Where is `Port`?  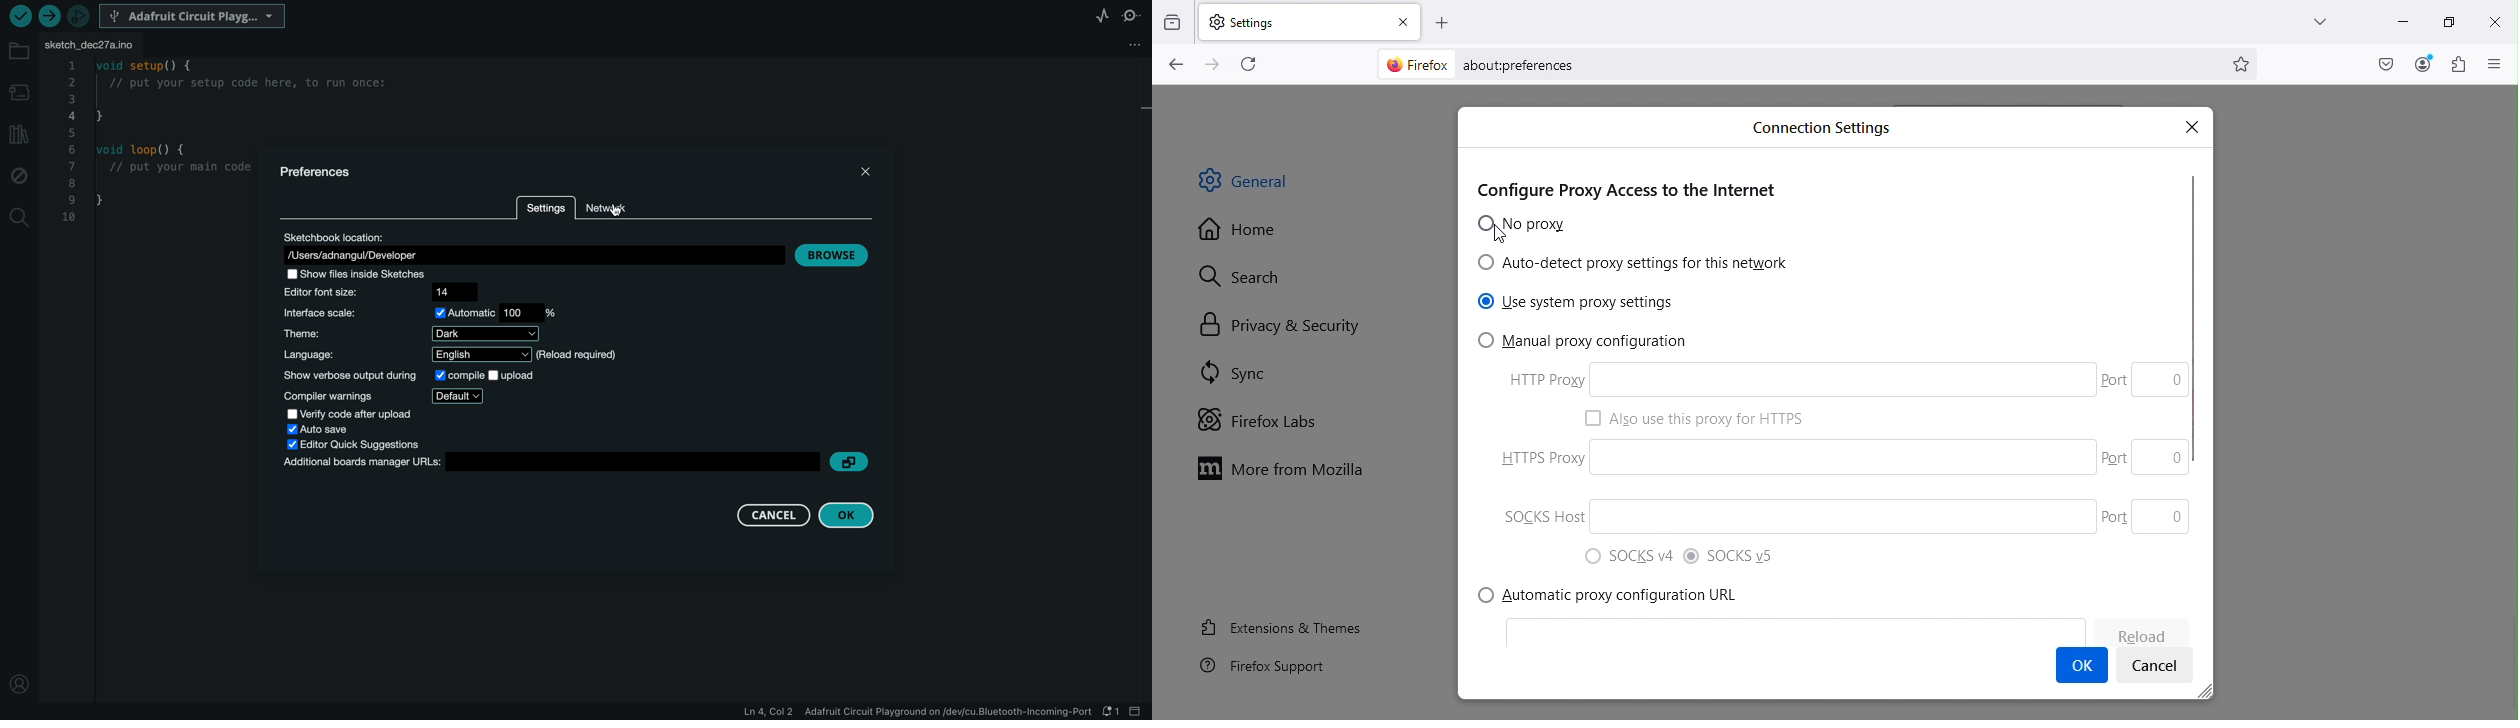 Port is located at coordinates (2115, 455).